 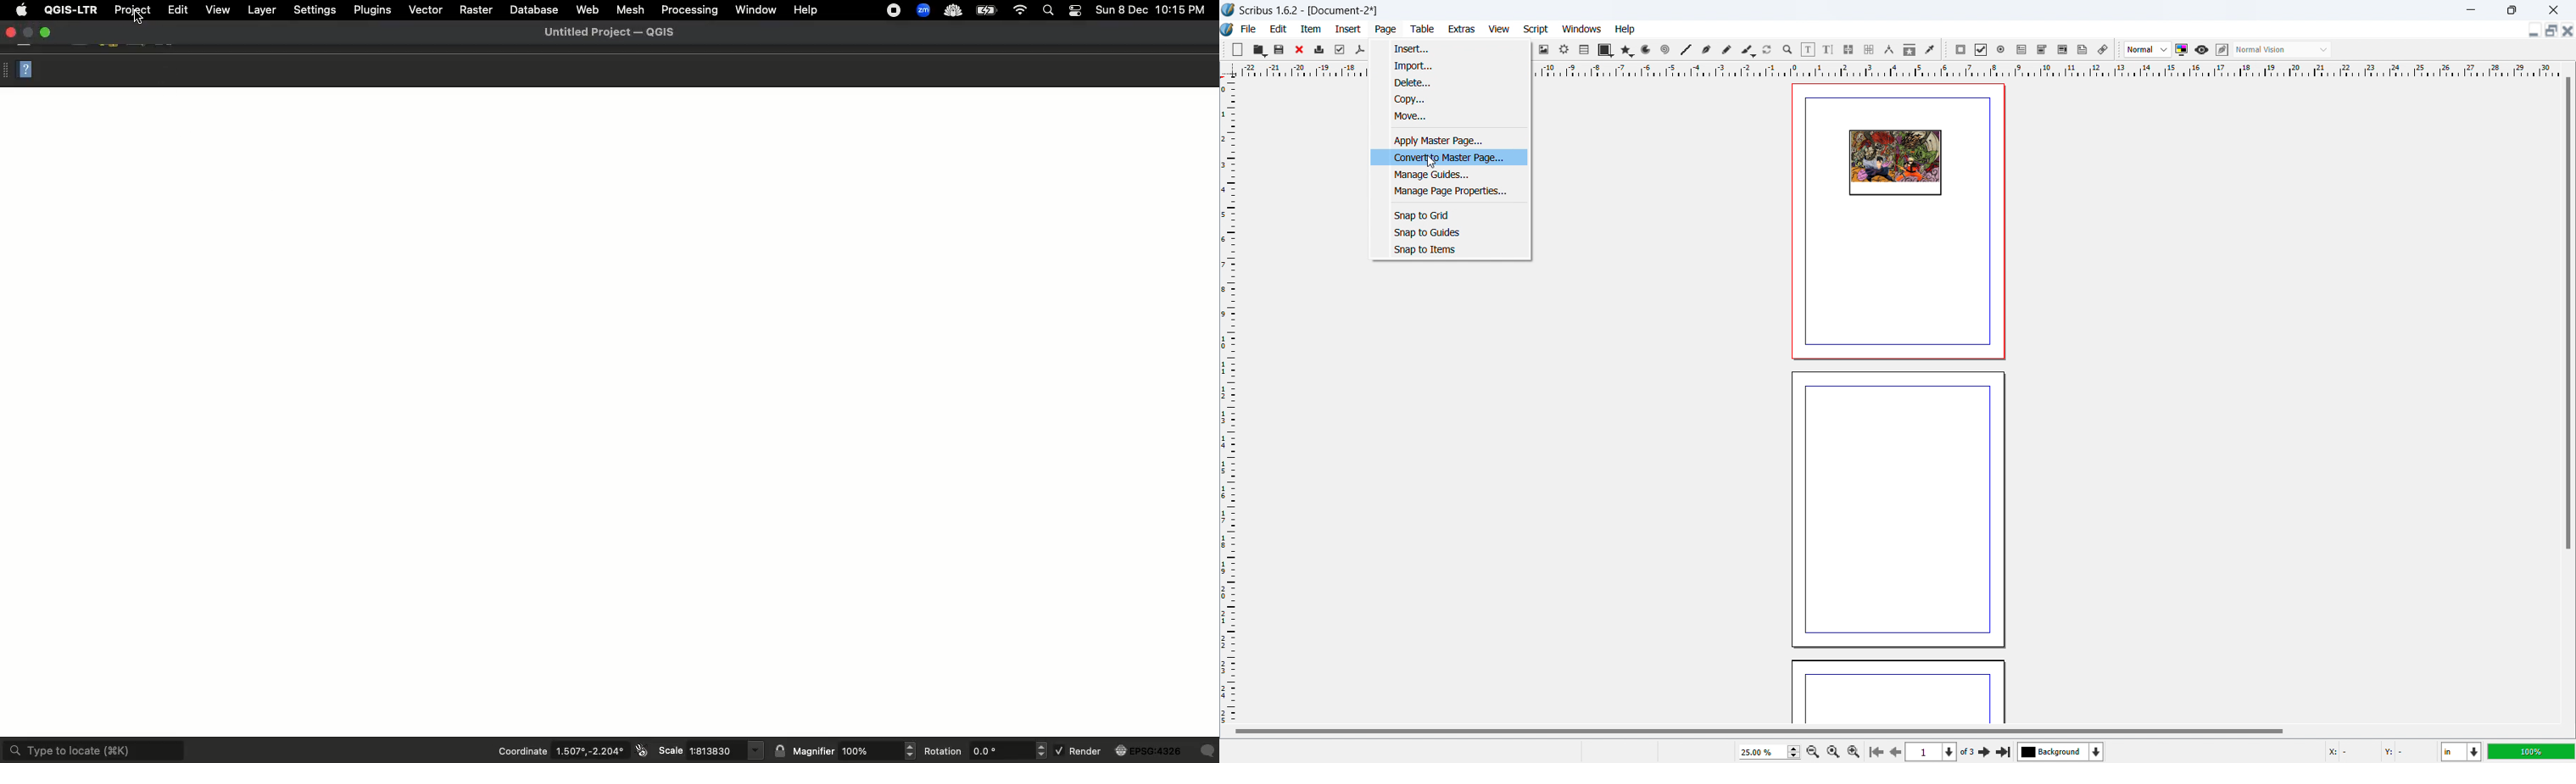 What do you see at coordinates (1666, 50) in the screenshot?
I see `spirals` at bounding box center [1666, 50].